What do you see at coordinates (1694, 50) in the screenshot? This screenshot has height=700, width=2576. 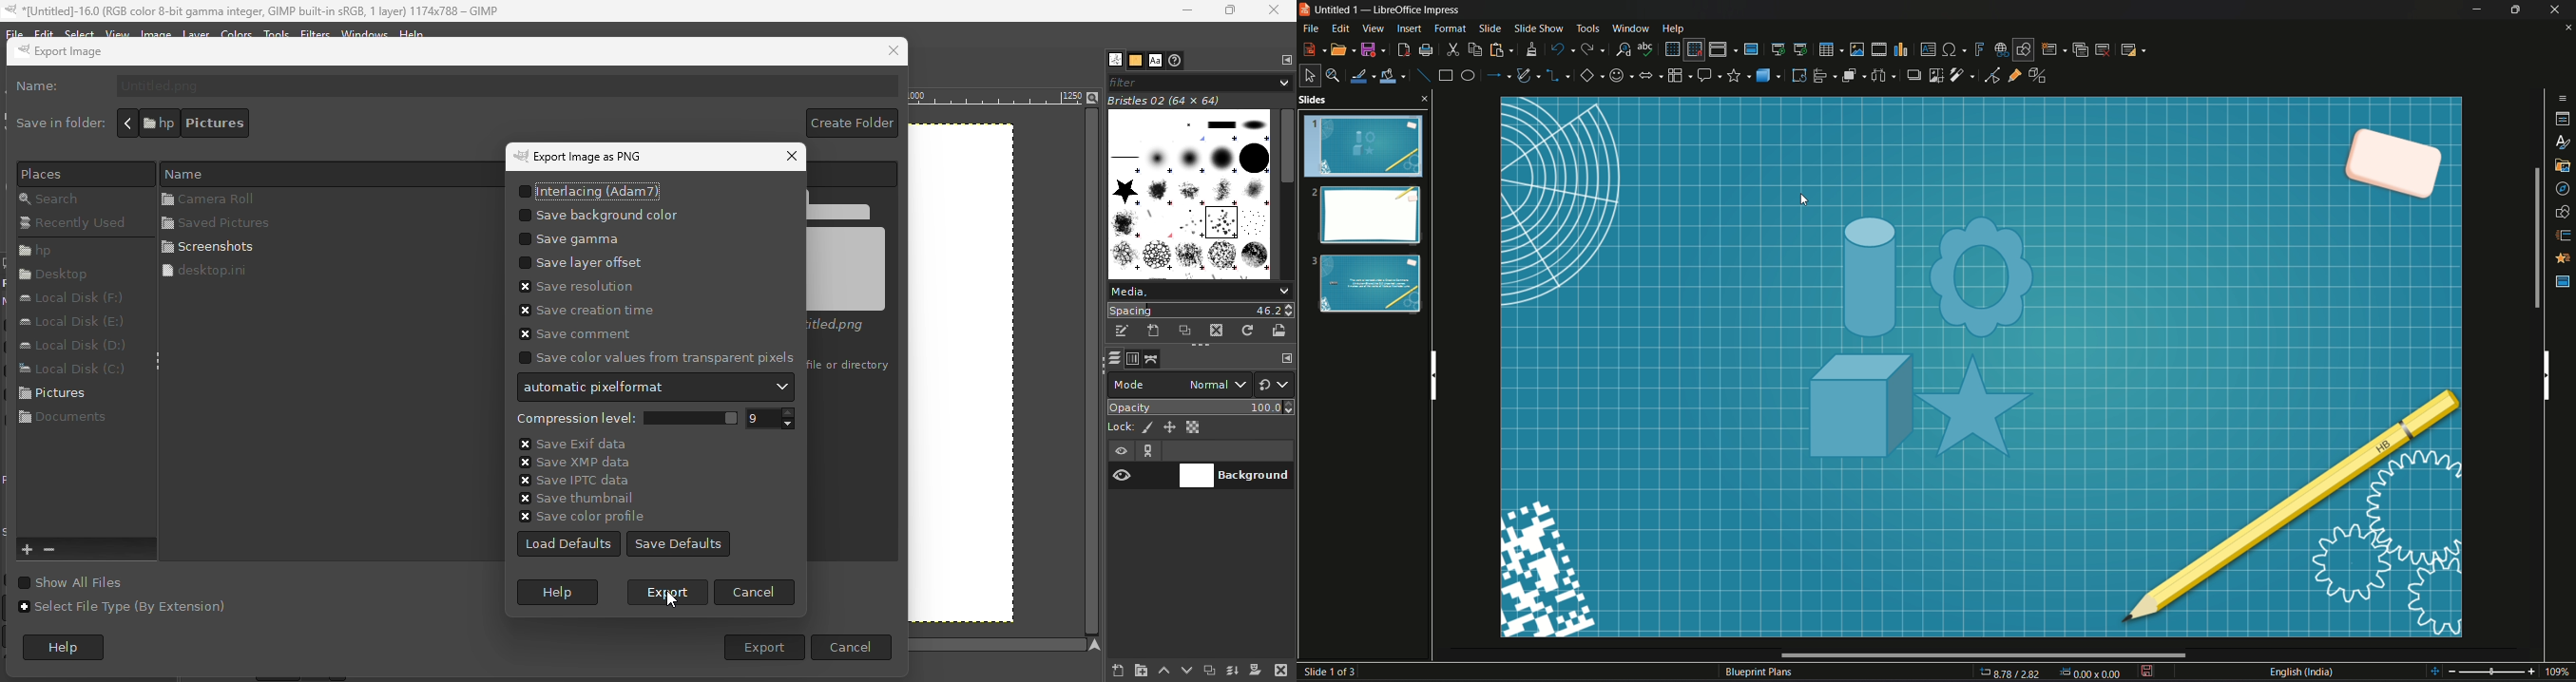 I see `snap to grid` at bounding box center [1694, 50].